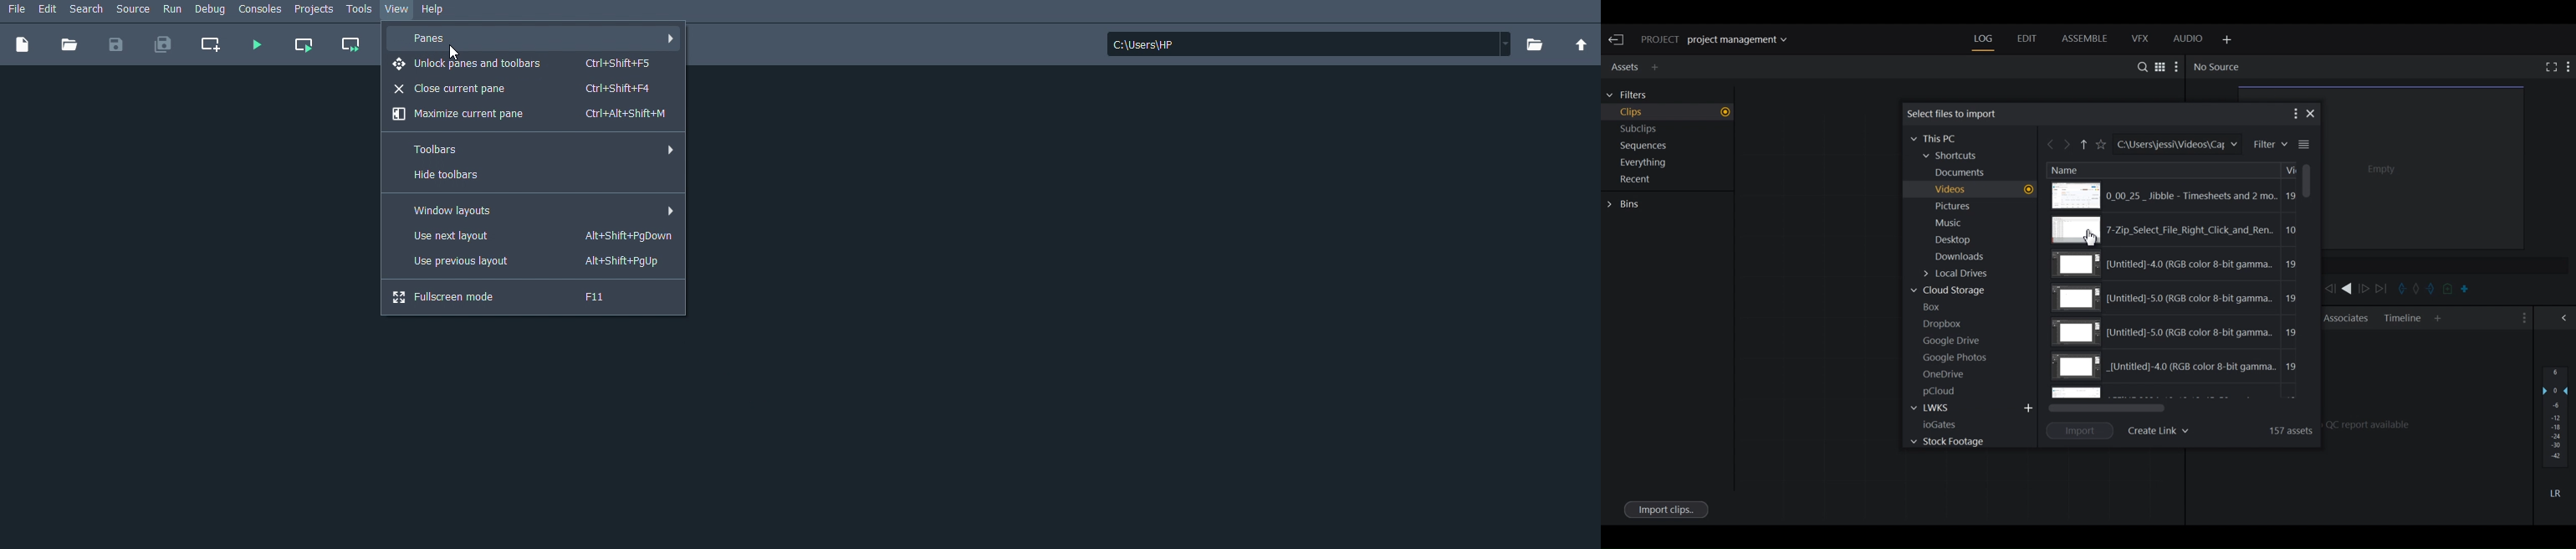 The width and height of the screenshot is (2576, 560). I want to click on Show/change current project details, so click(1722, 40).